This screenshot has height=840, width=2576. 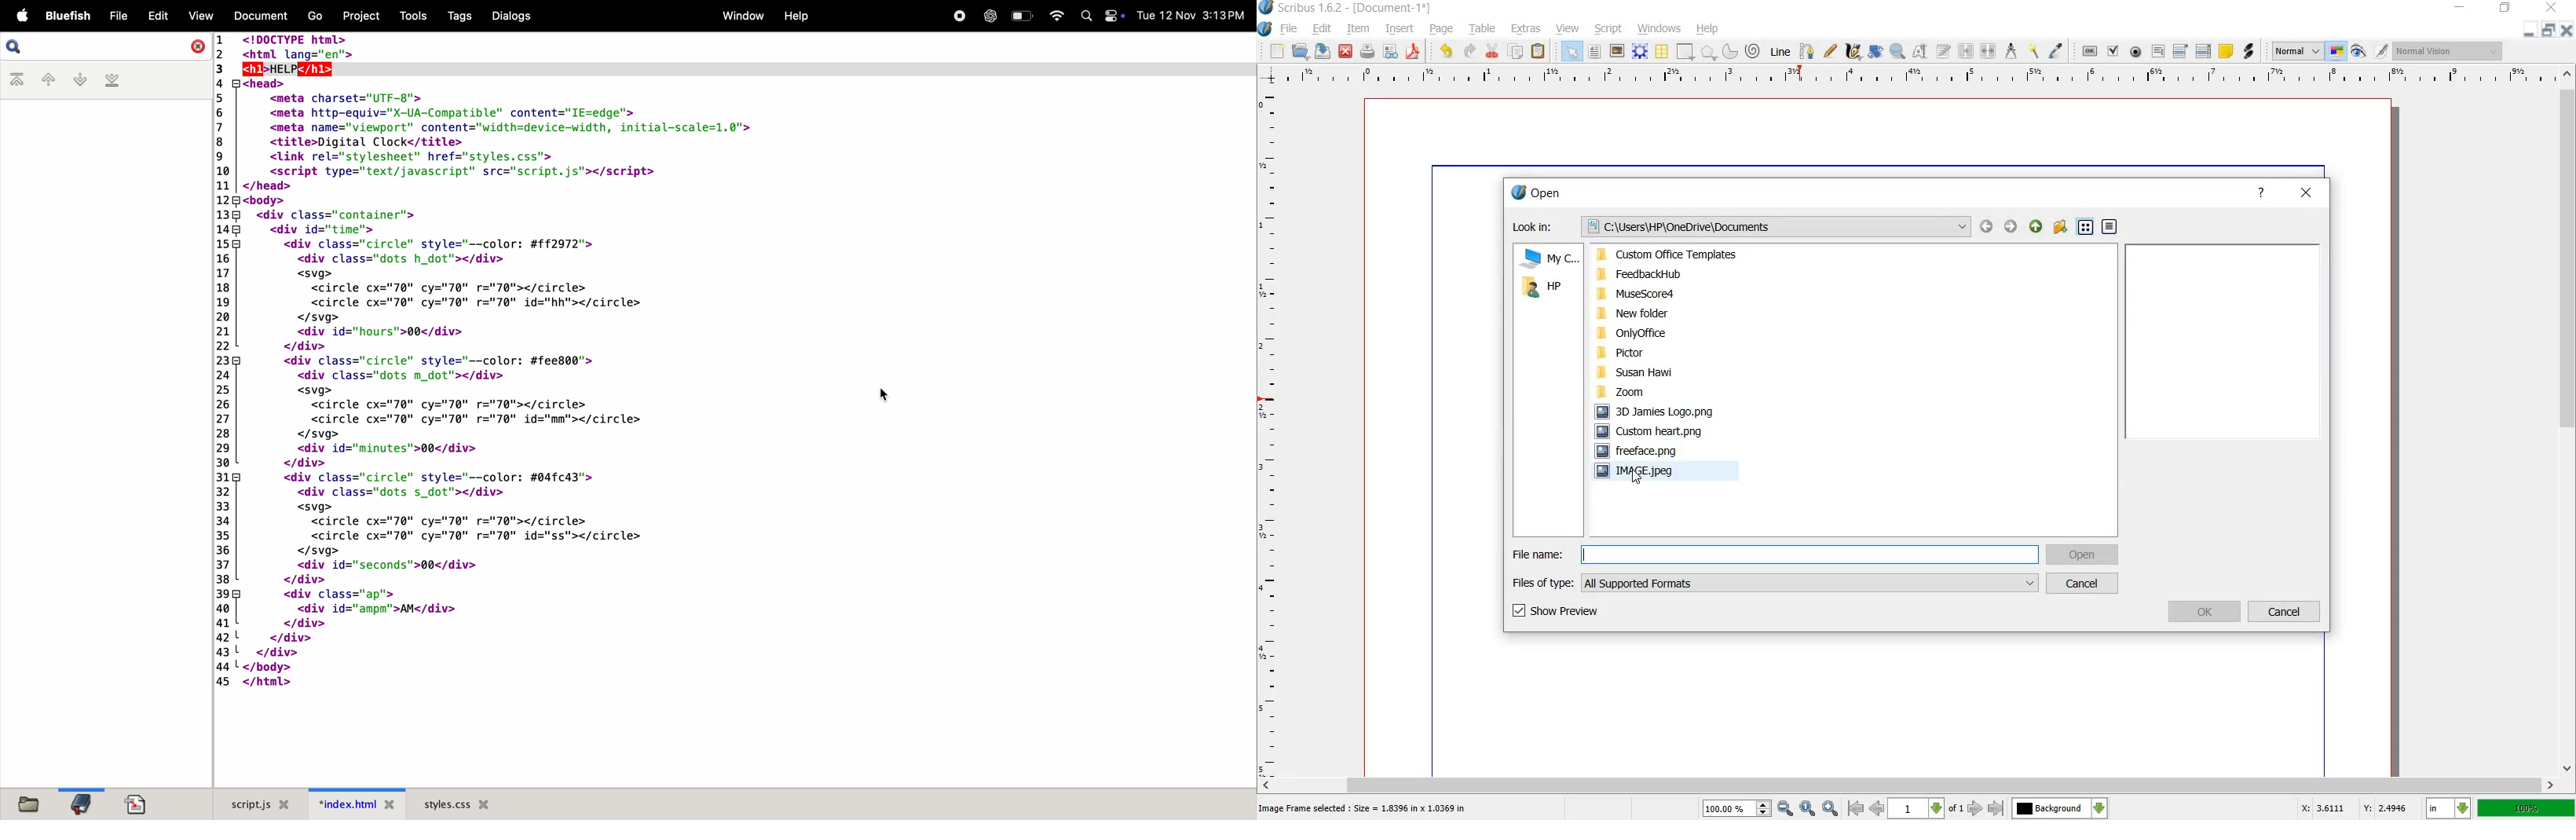 What do you see at coordinates (2202, 611) in the screenshot?
I see `OK` at bounding box center [2202, 611].